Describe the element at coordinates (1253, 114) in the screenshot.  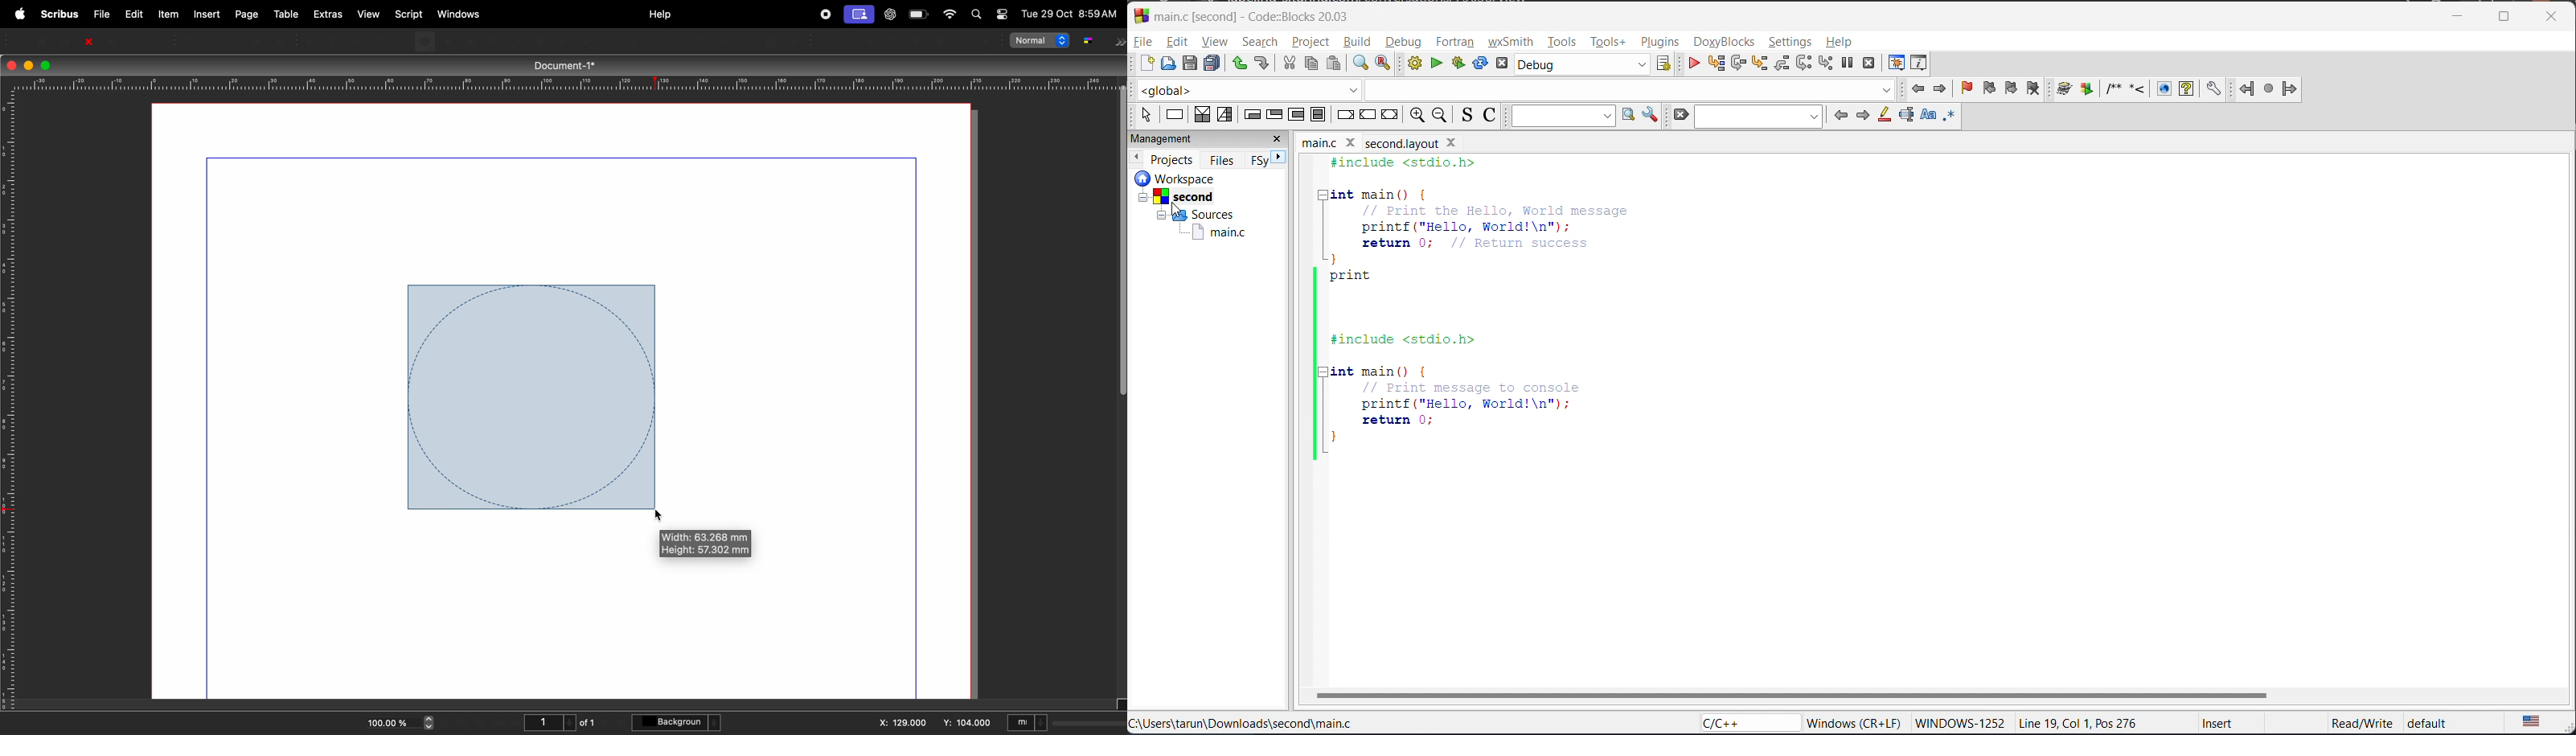
I see `entry condition loop` at that location.